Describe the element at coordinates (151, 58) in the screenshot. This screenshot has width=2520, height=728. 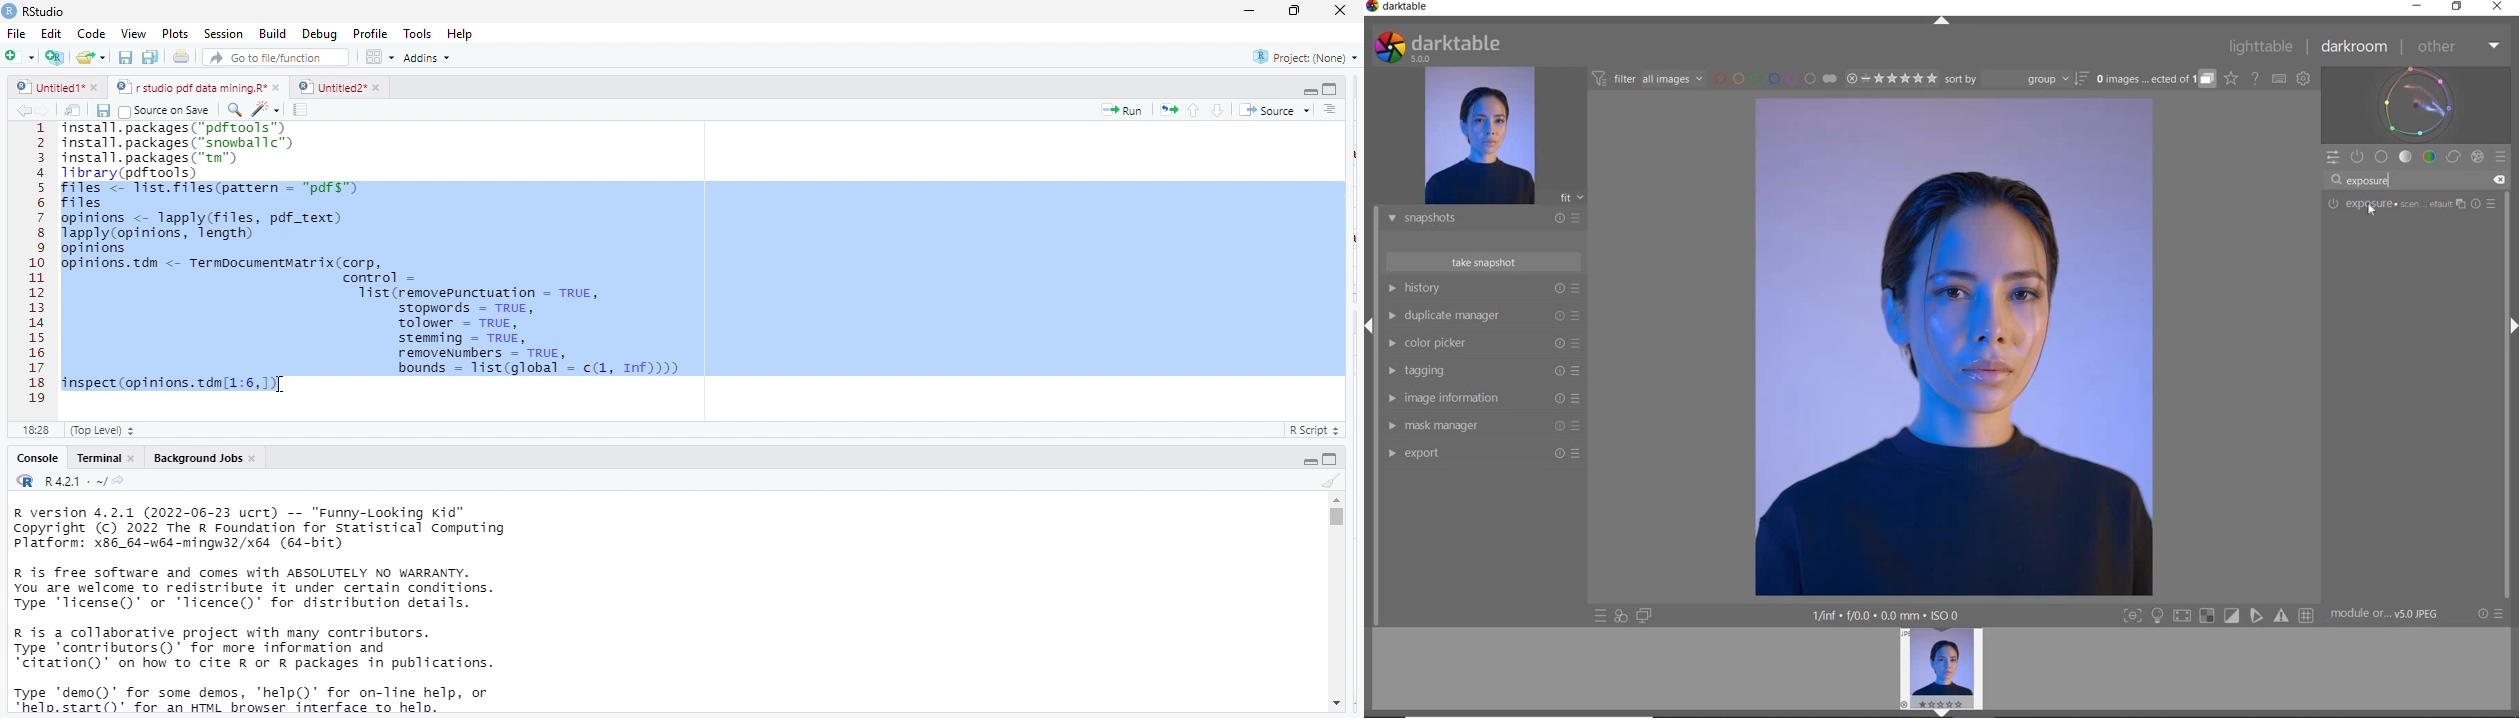
I see `save all open documents` at that location.